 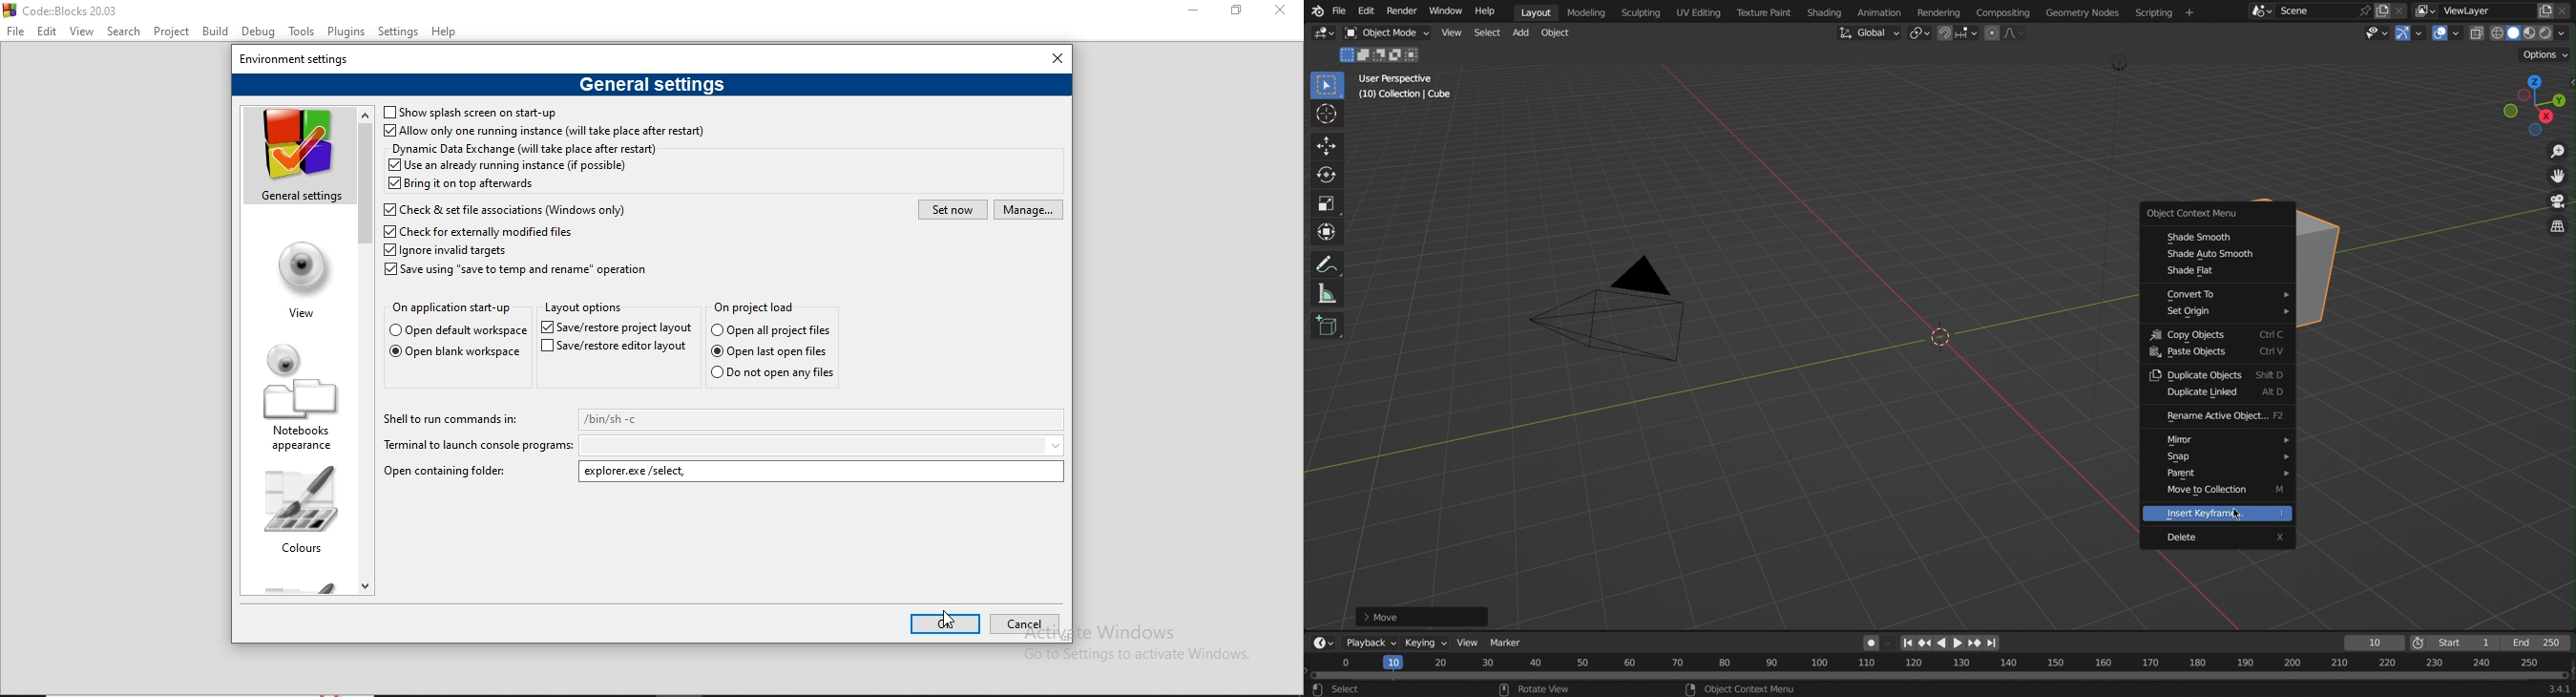 I want to click on Insert Keyframe, so click(x=2217, y=514).